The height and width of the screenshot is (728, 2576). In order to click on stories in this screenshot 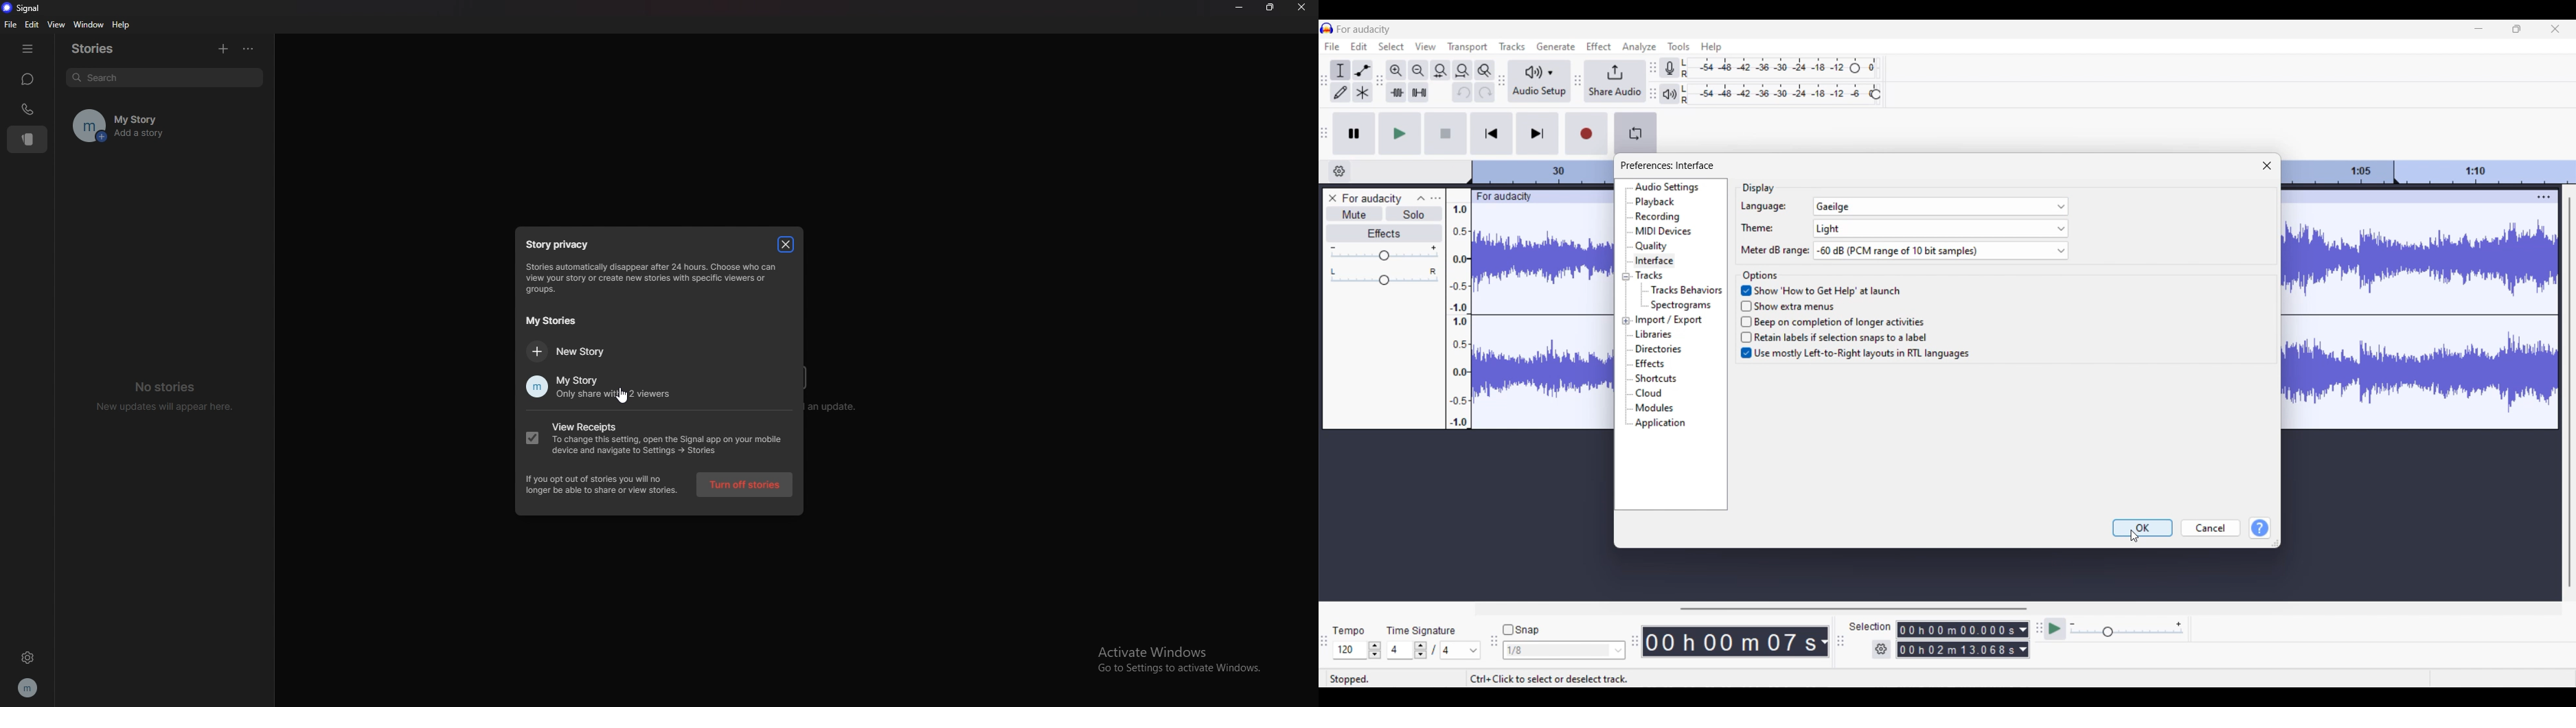, I will do `click(29, 139)`.